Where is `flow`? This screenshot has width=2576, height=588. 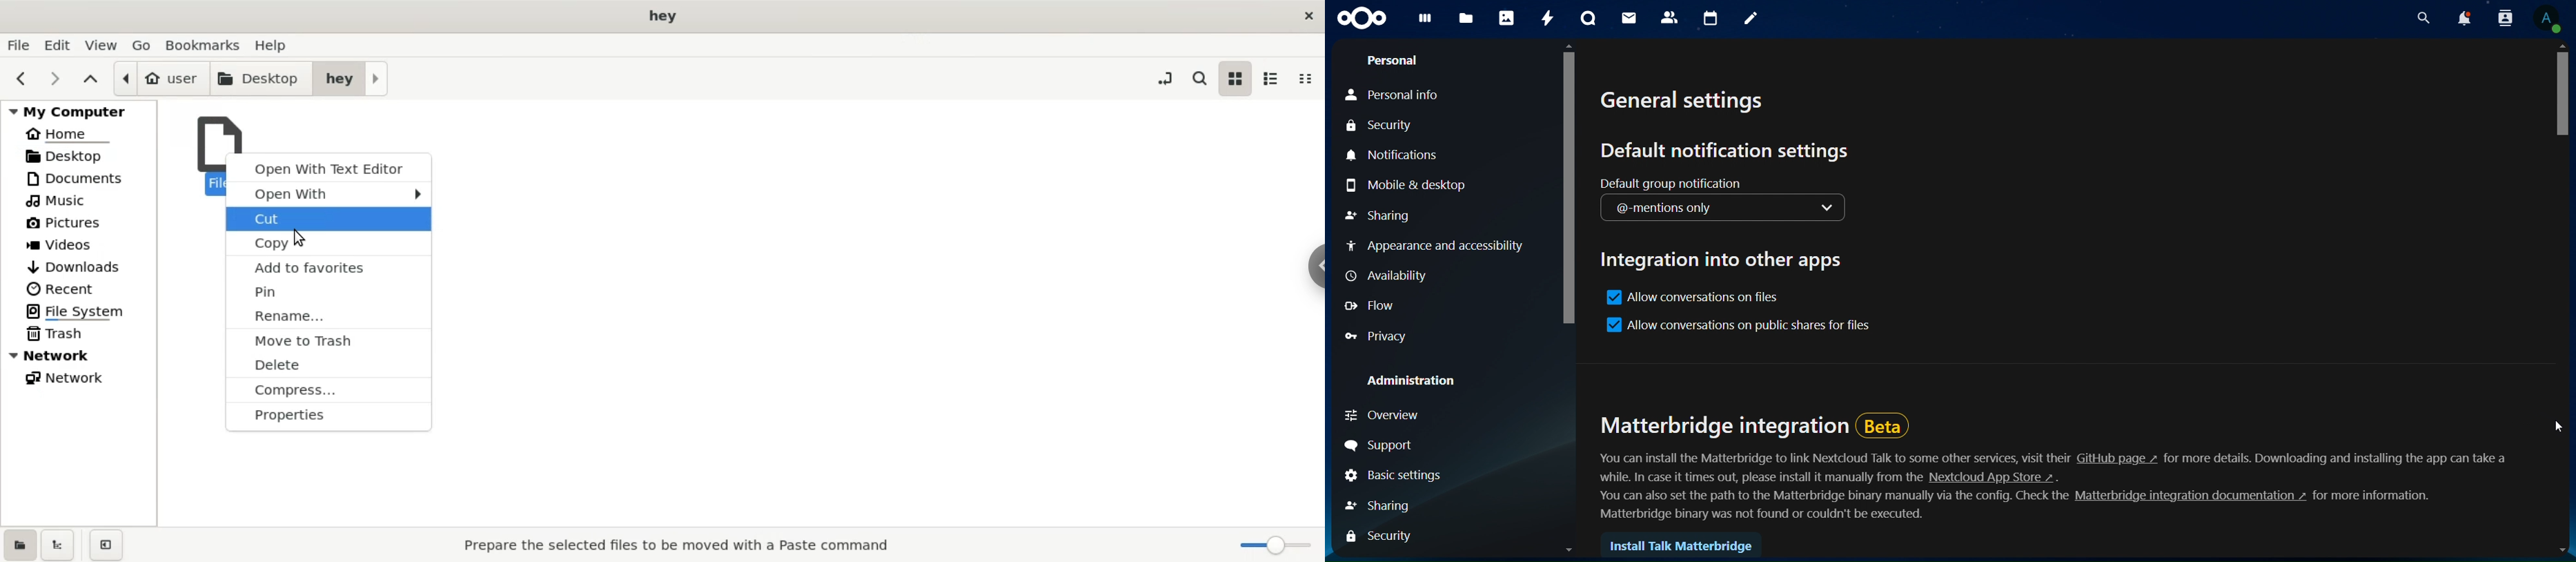
flow is located at coordinates (1378, 306).